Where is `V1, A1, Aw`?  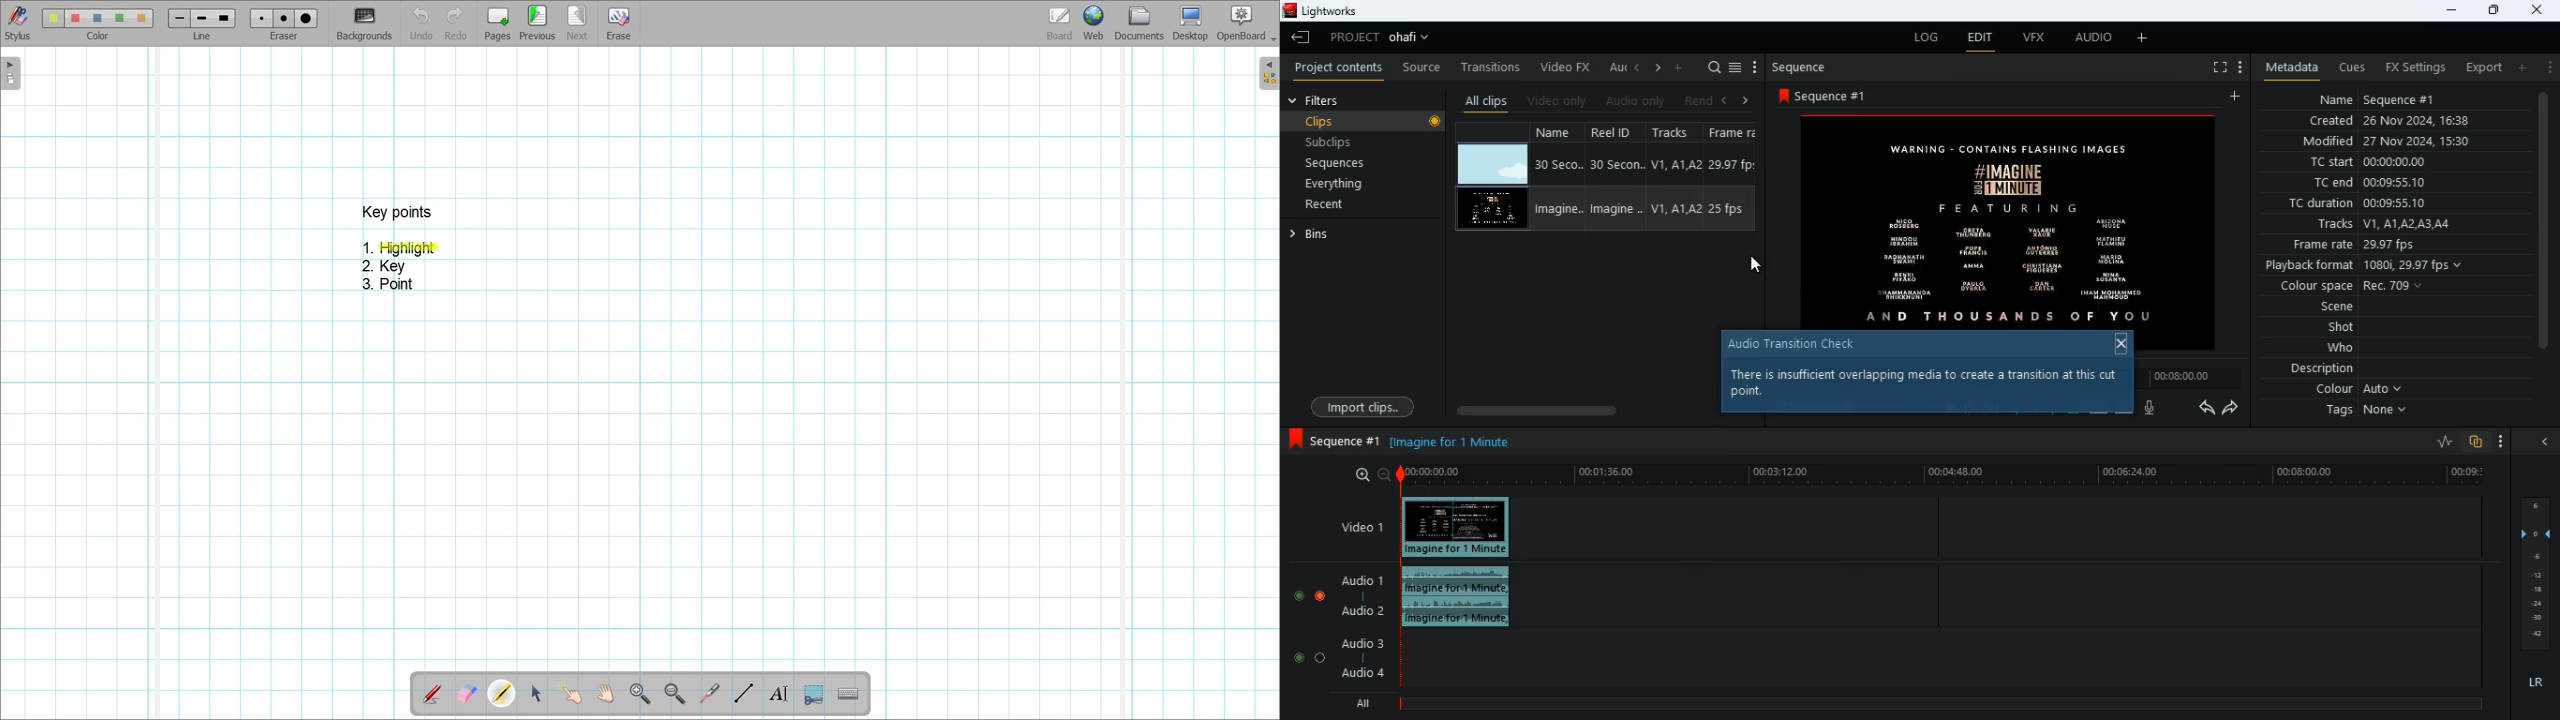 V1, A1, Aw is located at coordinates (1675, 210).